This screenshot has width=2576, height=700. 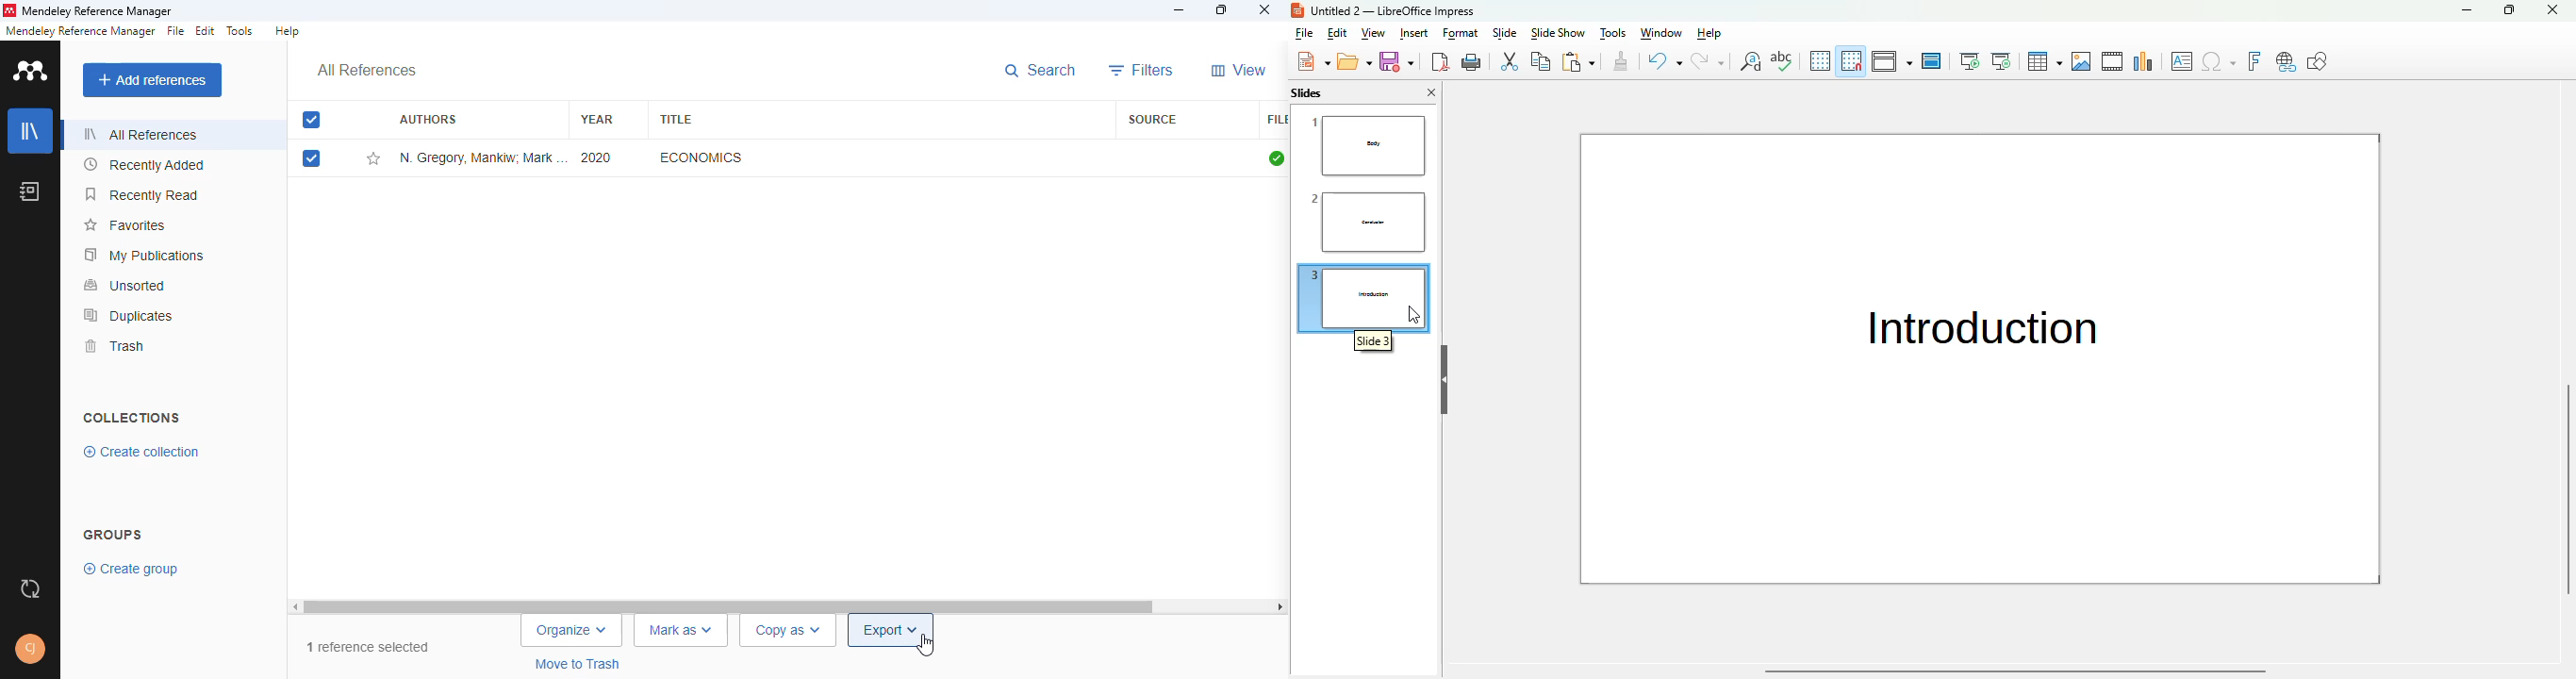 I want to click on all references, so click(x=367, y=70).